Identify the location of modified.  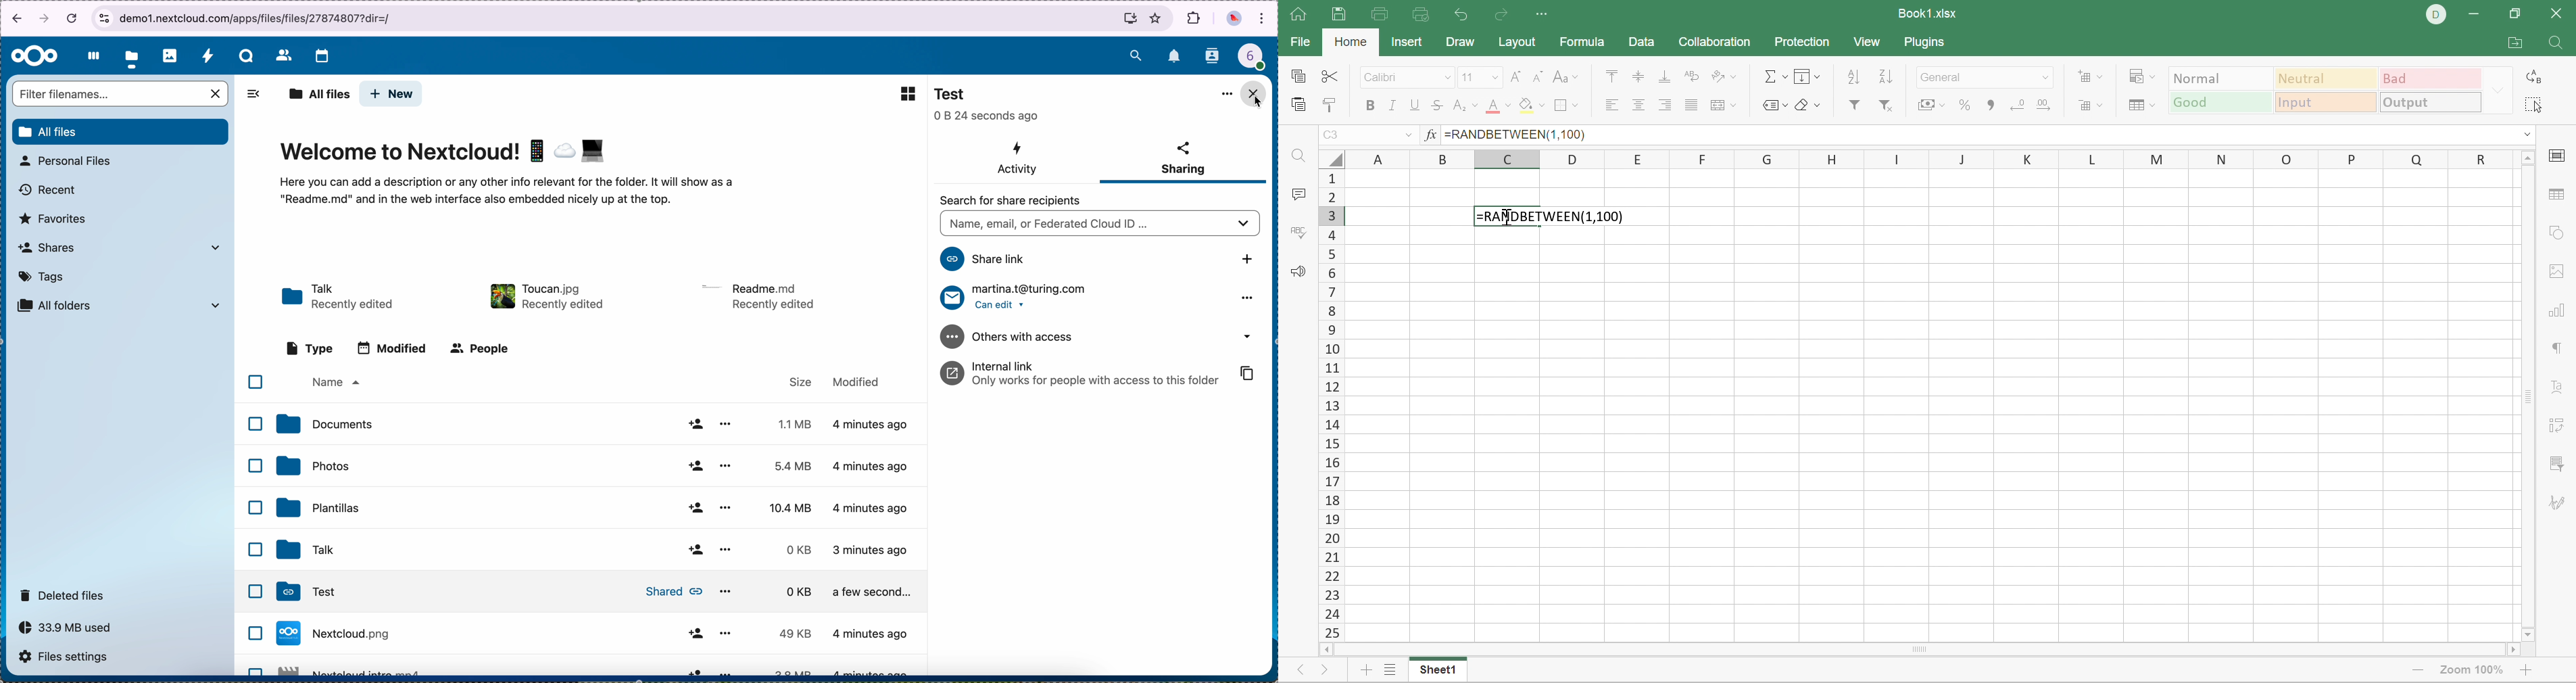
(396, 349).